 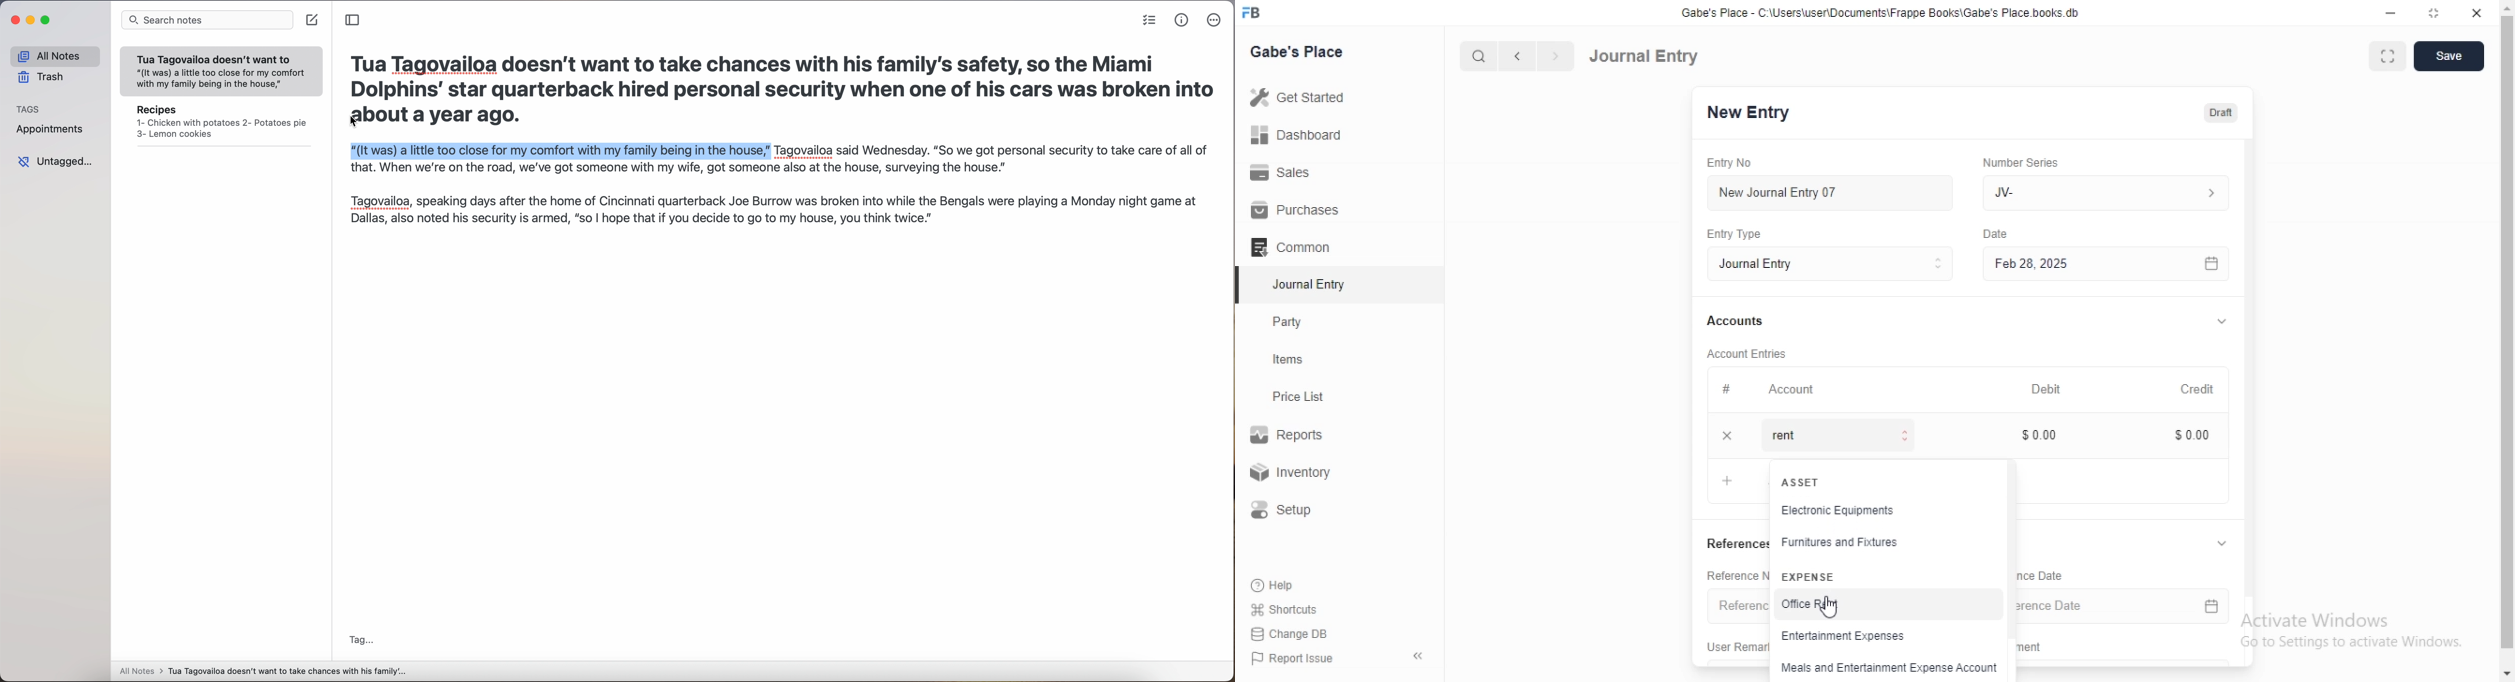 What do you see at coordinates (2046, 577) in the screenshot?
I see `‘Reference Date` at bounding box center [2046, 577].